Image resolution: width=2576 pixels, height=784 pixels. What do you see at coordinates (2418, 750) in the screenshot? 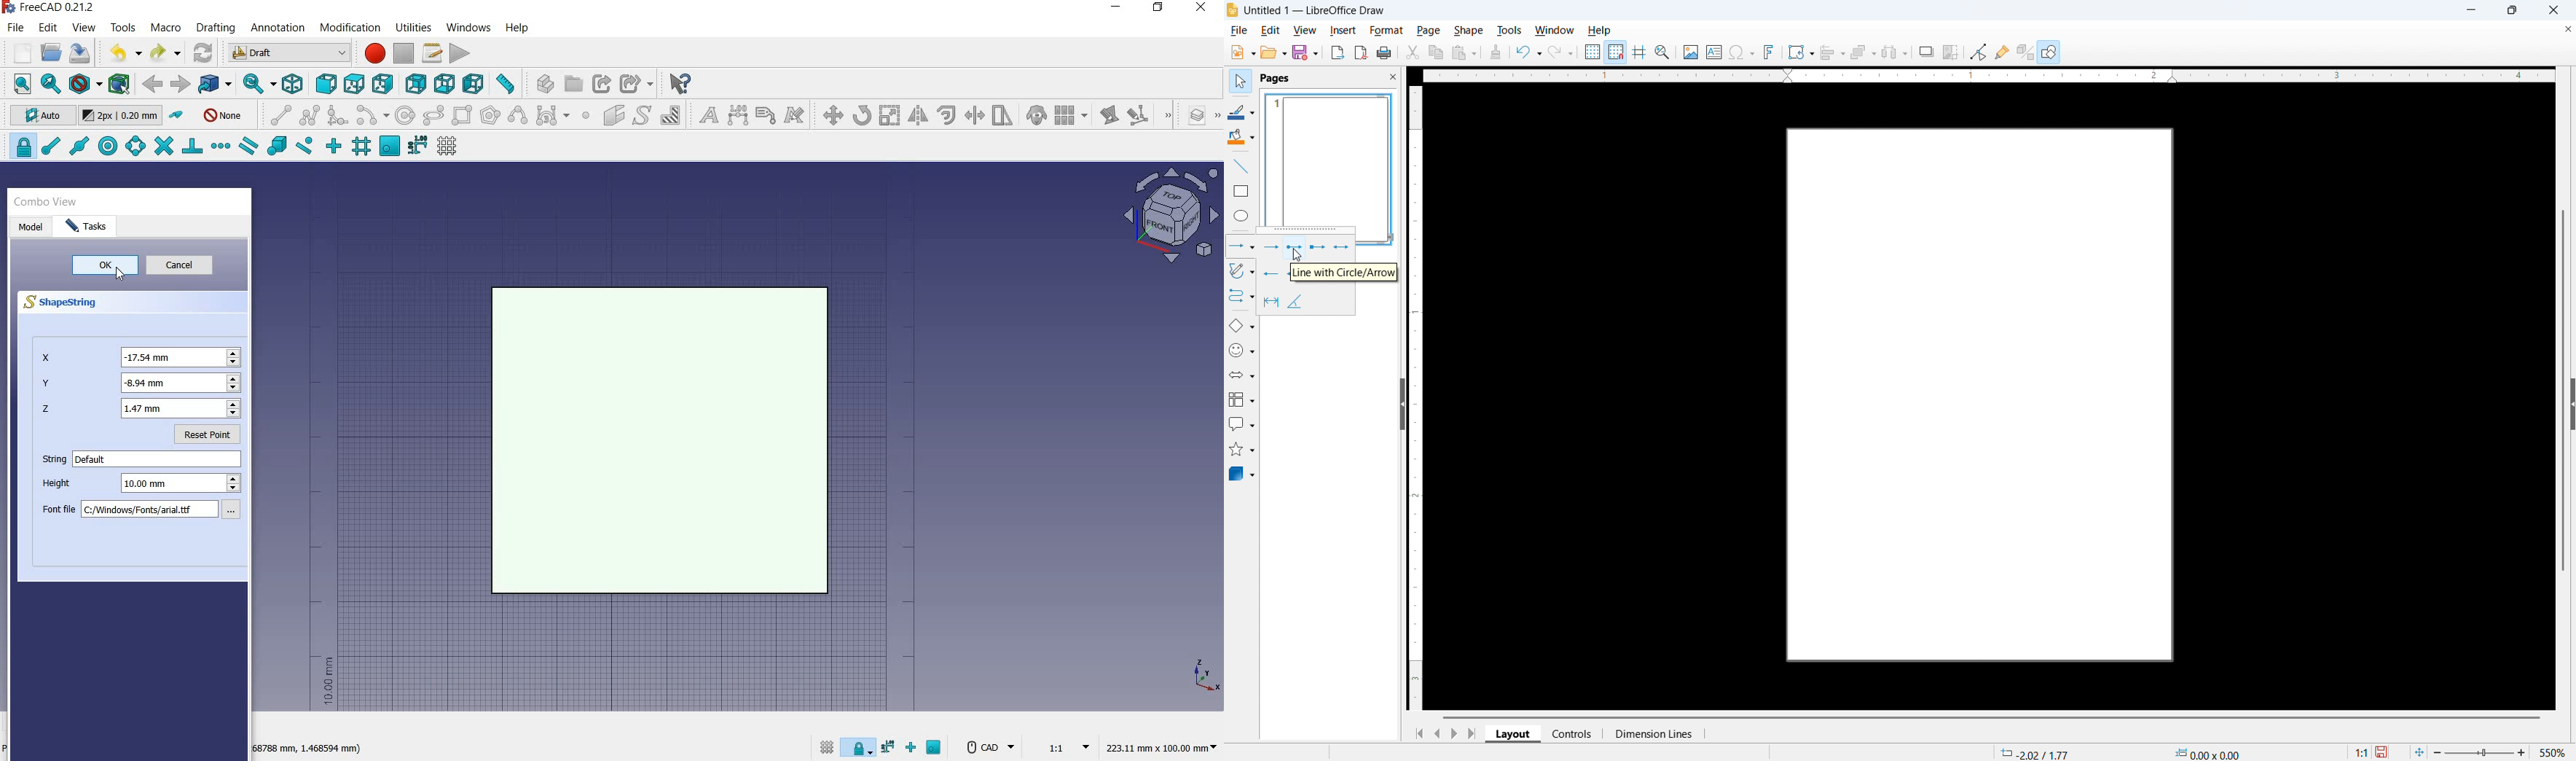
I see `Fit to page ` at bounding box center [2418, 750].